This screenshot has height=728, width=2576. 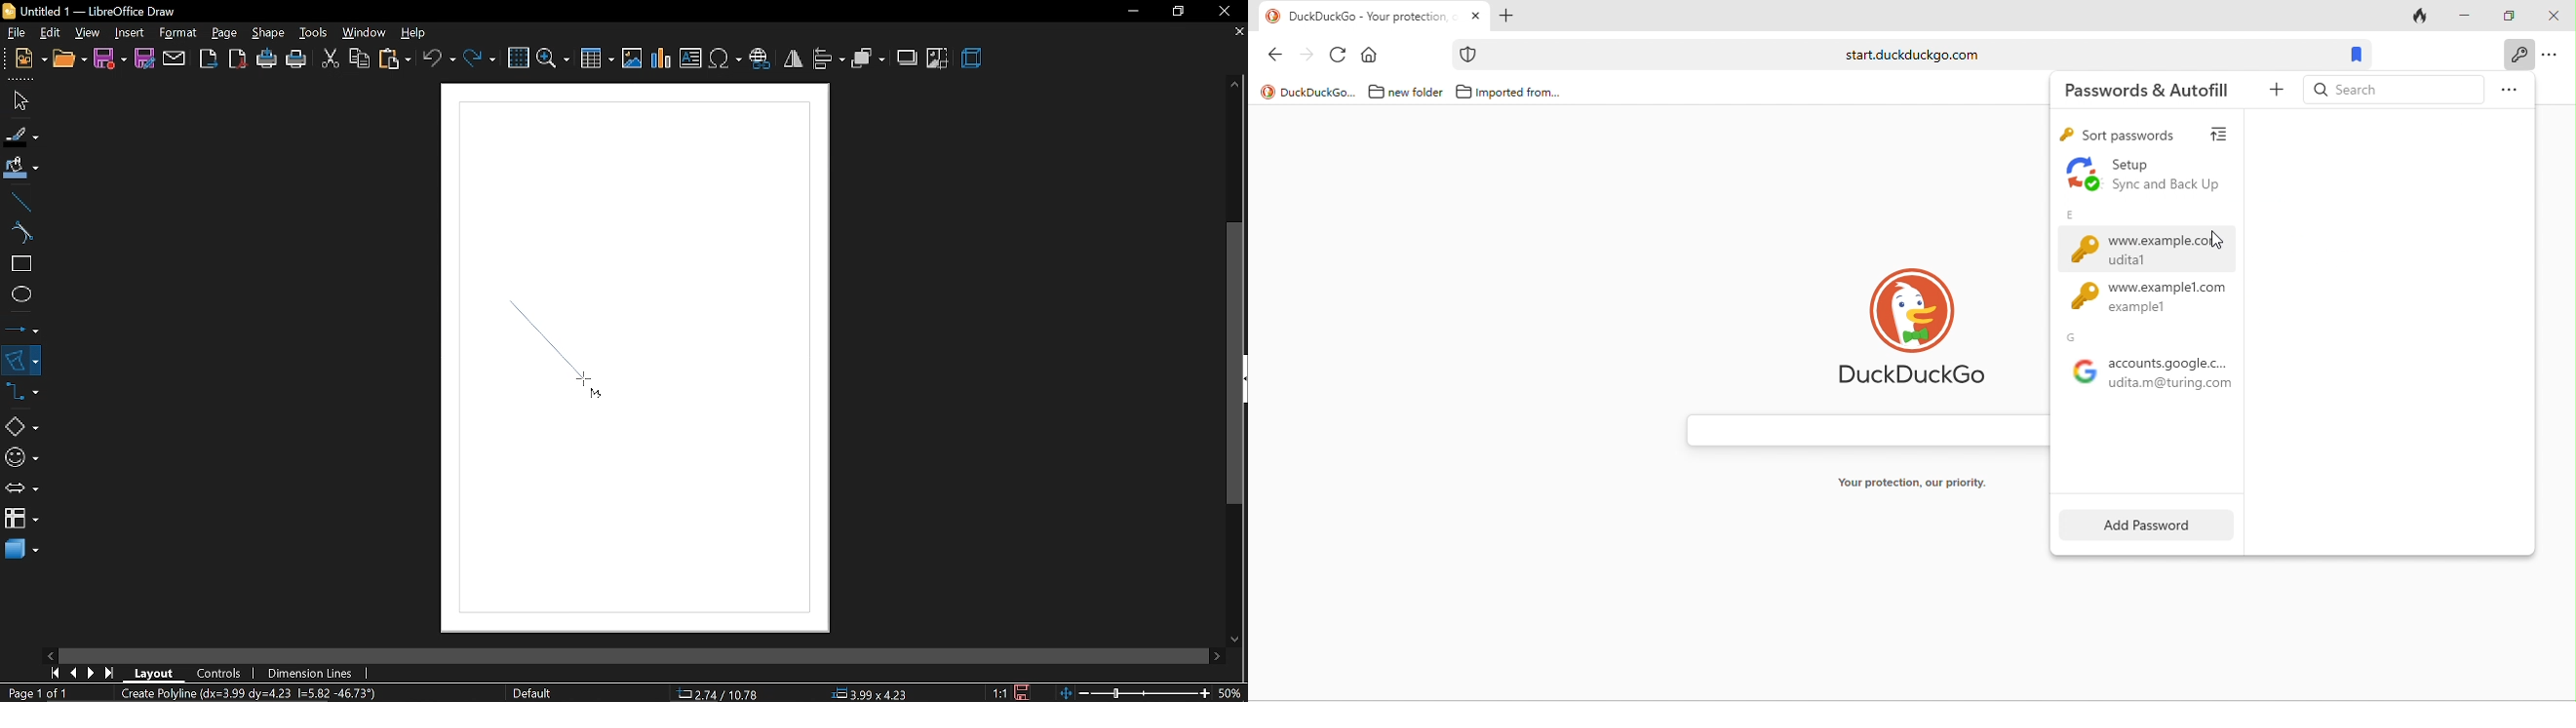 What do you see at coordinates (297, 59) in the screenshot?
I see `print` at bounding box center [297, 59].